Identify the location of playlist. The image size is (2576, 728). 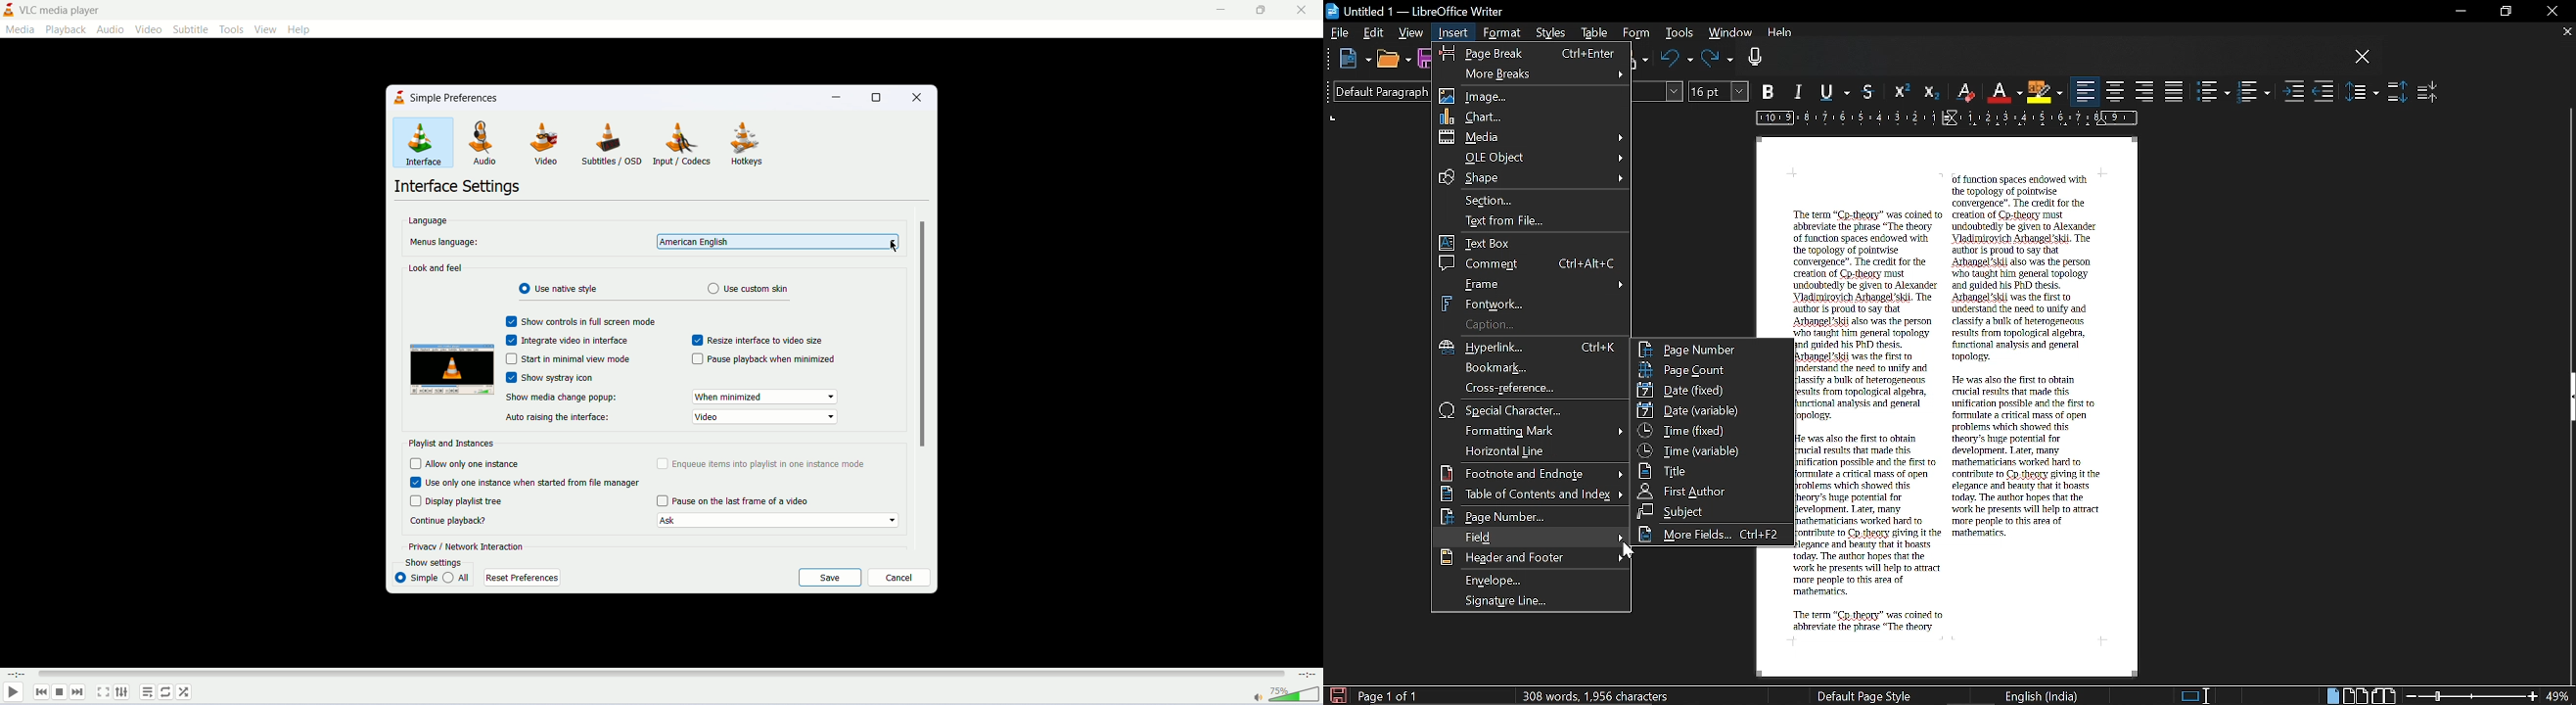
(148, 692).